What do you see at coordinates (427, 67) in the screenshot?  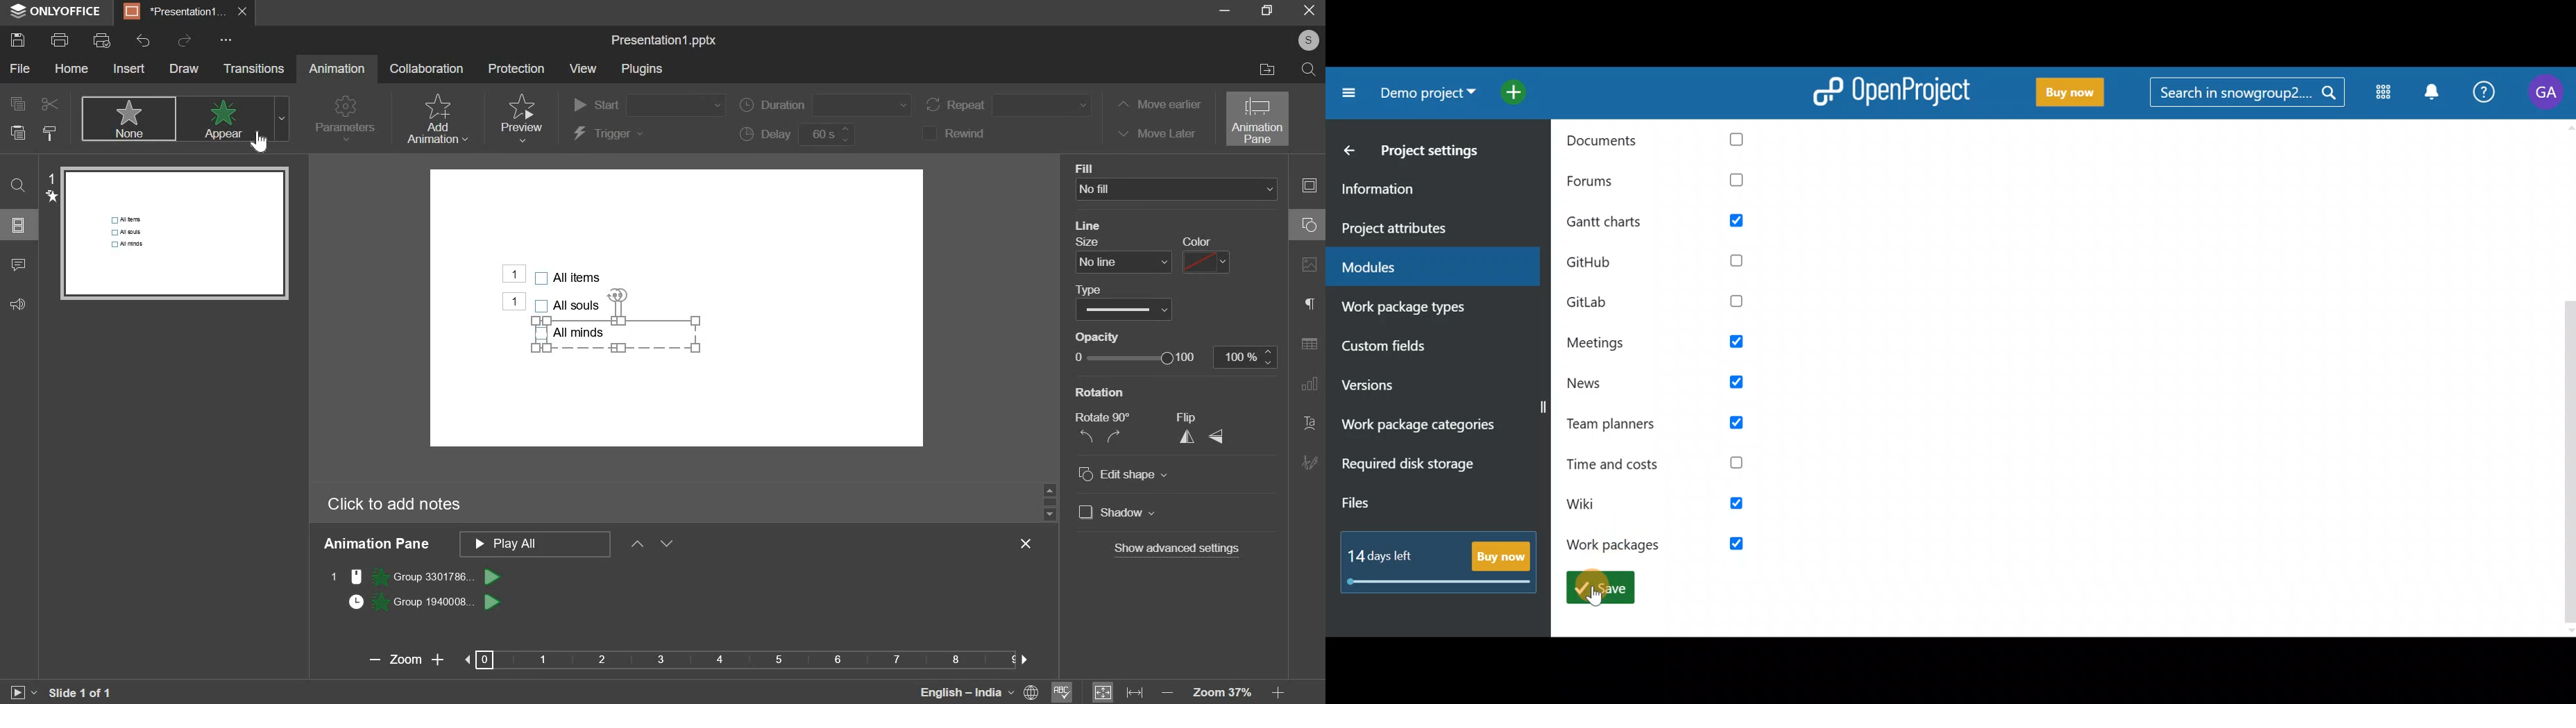 I see `collaboration` at bounding box center [427, 67].